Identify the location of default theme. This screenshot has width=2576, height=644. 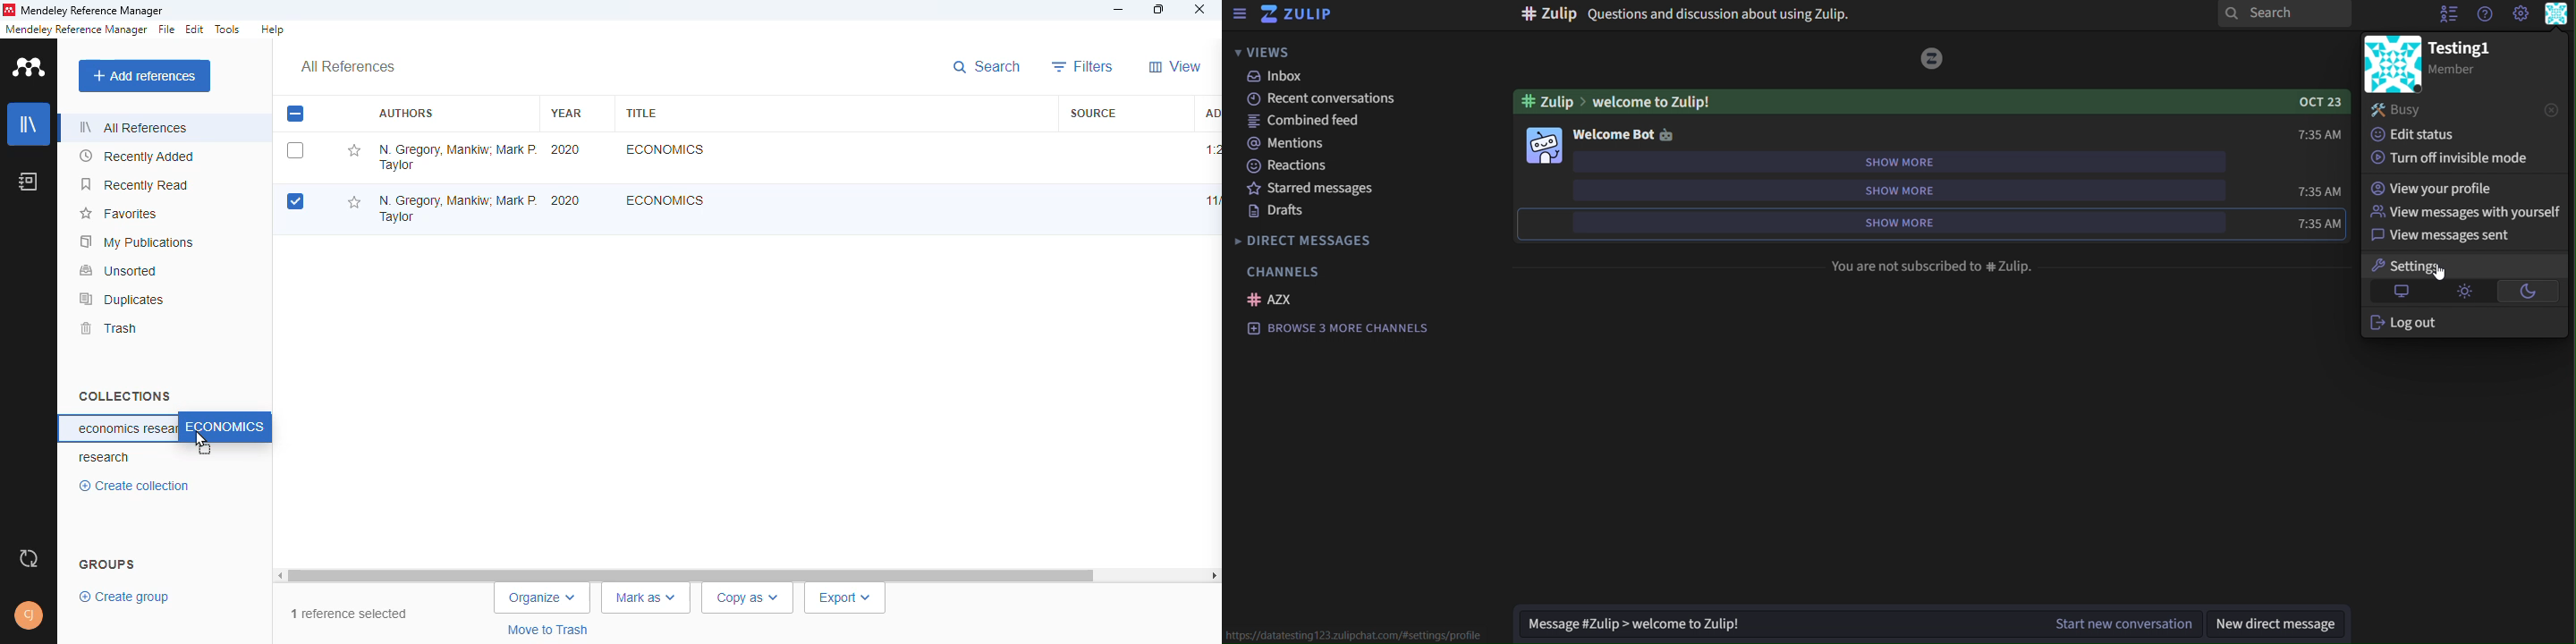
(2401, 290).